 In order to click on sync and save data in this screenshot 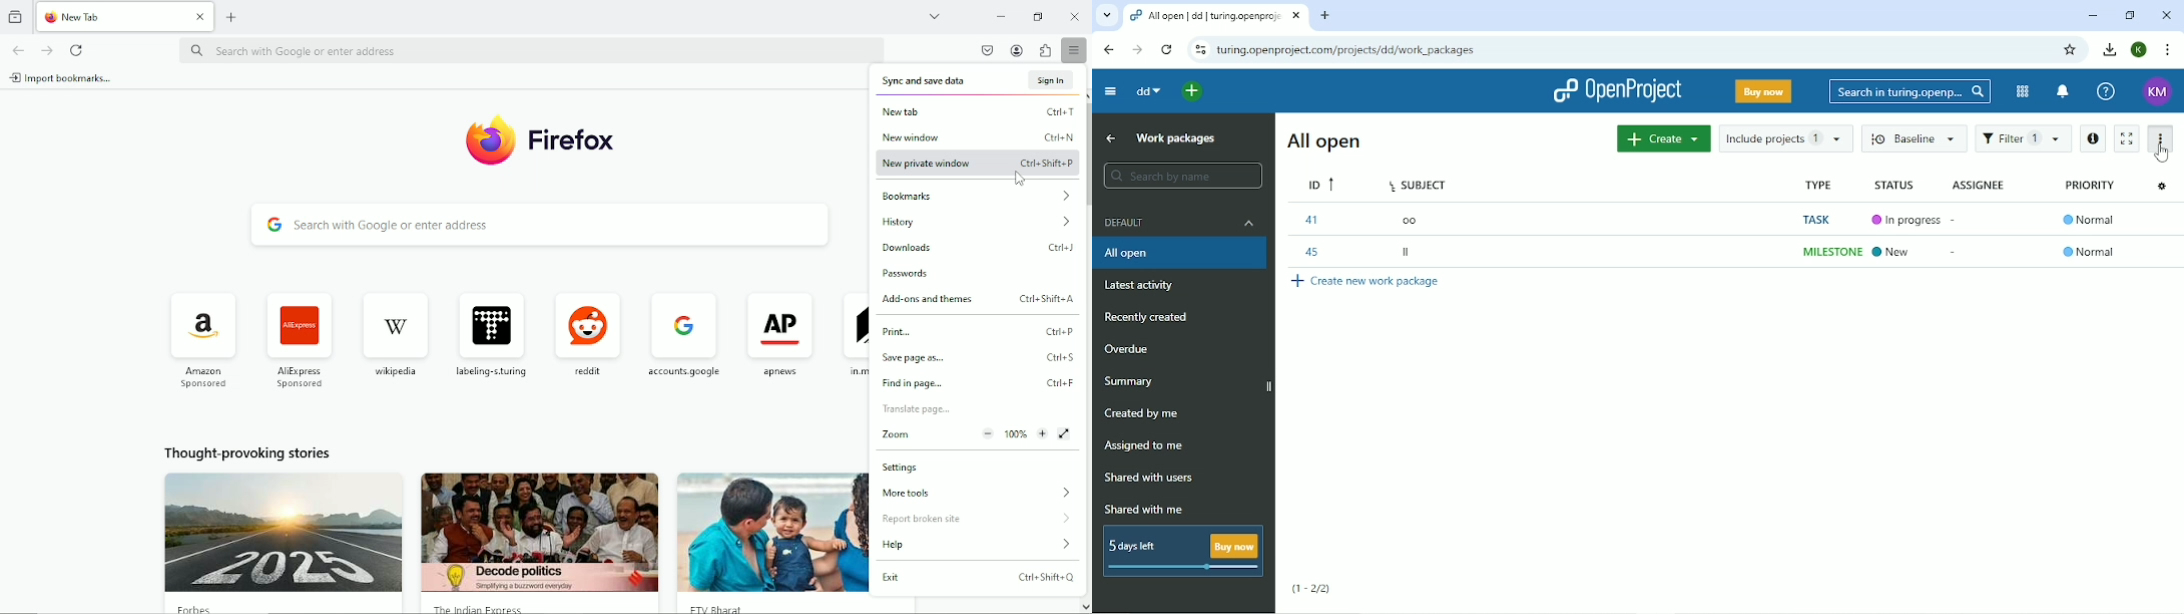, I will do `click(928, 82)`.